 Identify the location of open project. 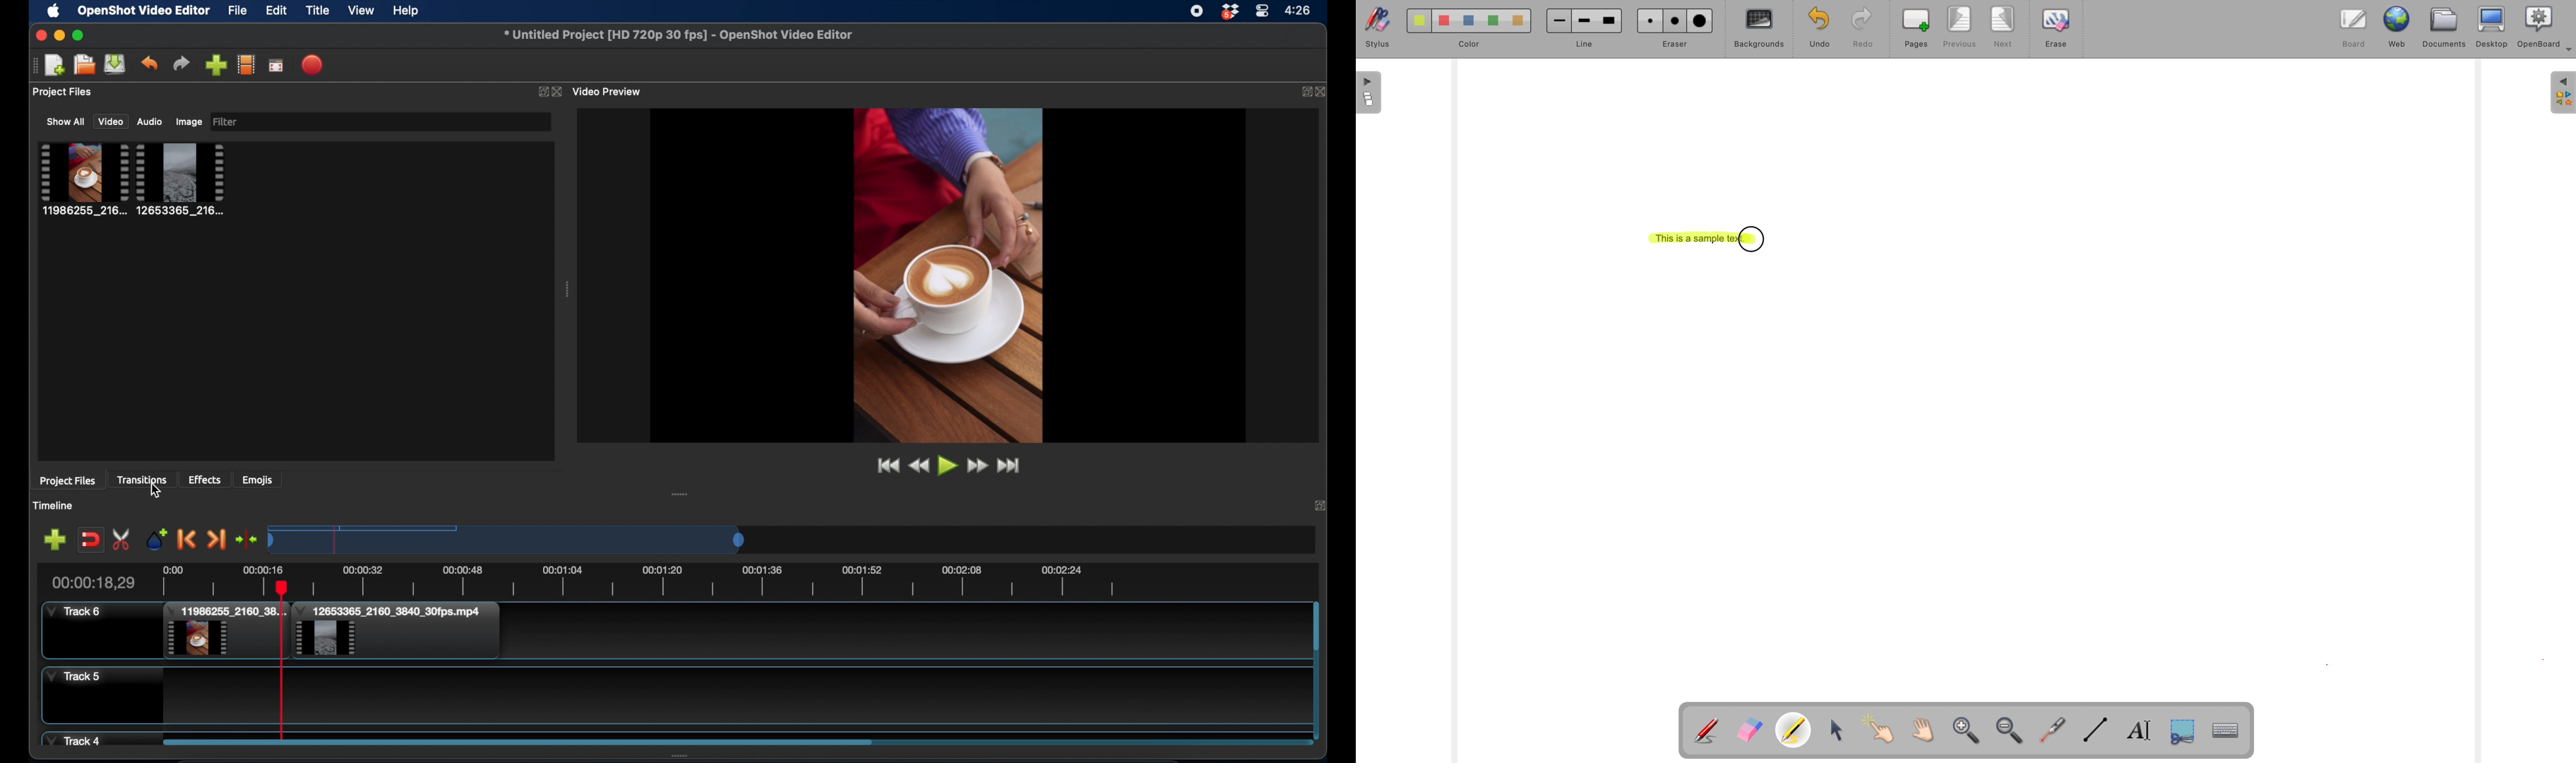
(83, 65).